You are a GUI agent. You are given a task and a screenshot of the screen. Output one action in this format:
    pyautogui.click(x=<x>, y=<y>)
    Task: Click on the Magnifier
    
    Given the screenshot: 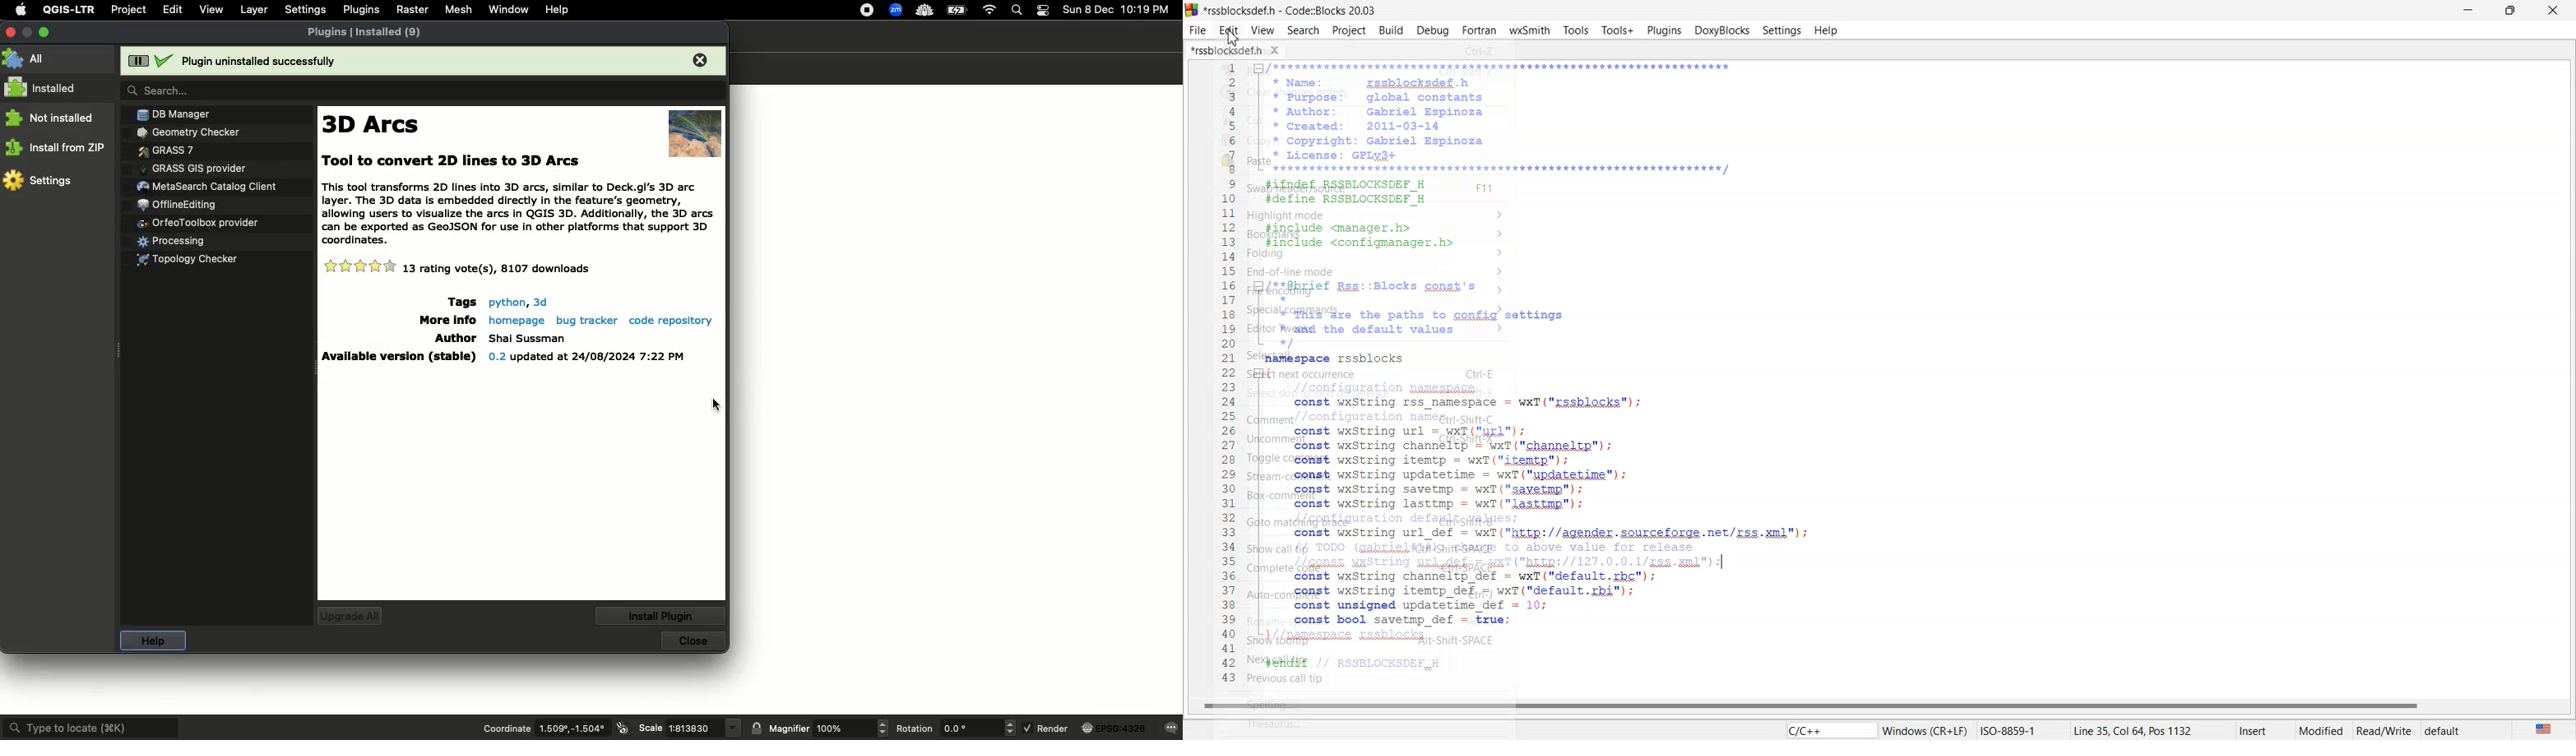 What is the action you would take?
    pyautogui.click(x=819, y=728)
    